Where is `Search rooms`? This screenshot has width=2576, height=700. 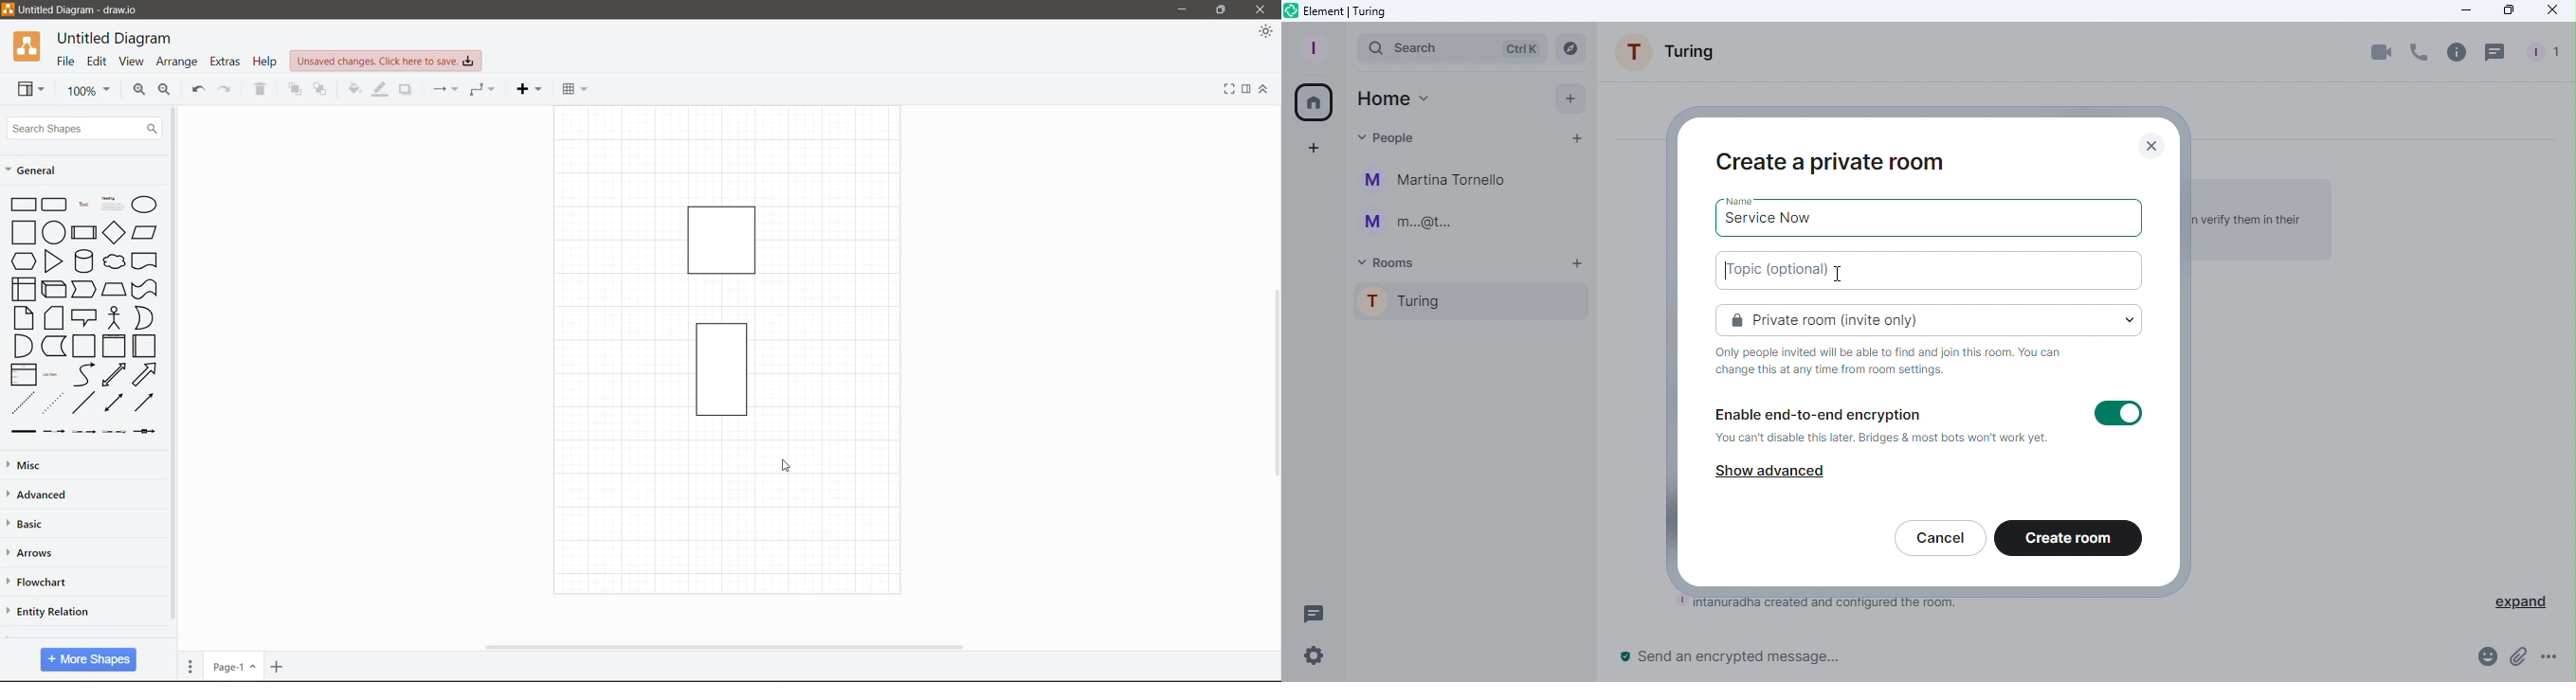 Search rooms is located at coordinates (1574, 47).